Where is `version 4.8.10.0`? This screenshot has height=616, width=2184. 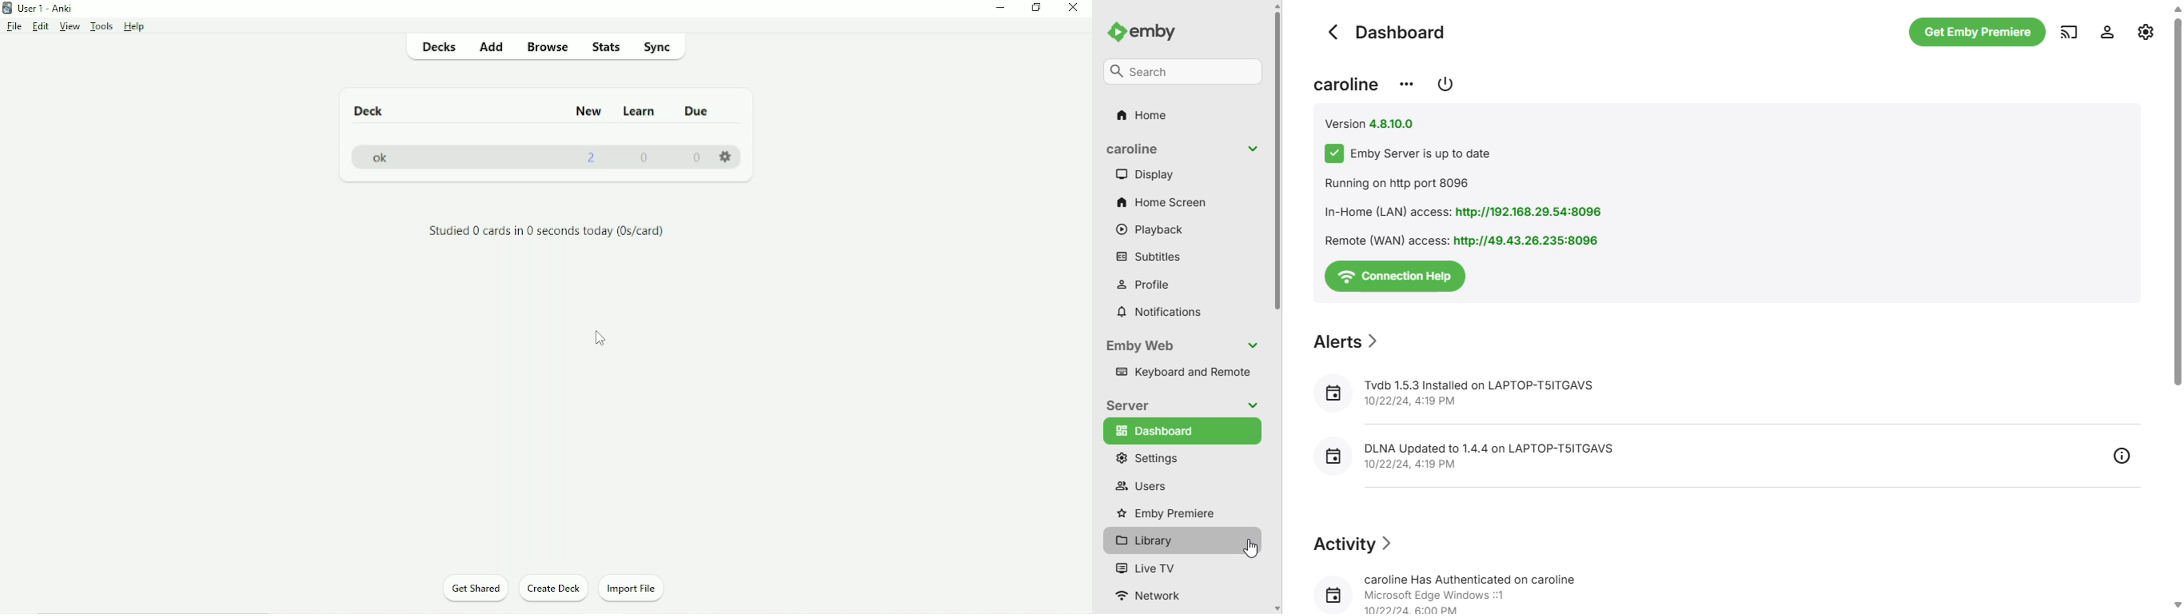 version 4.8.10.0 is located at coordinates (1377, 123).